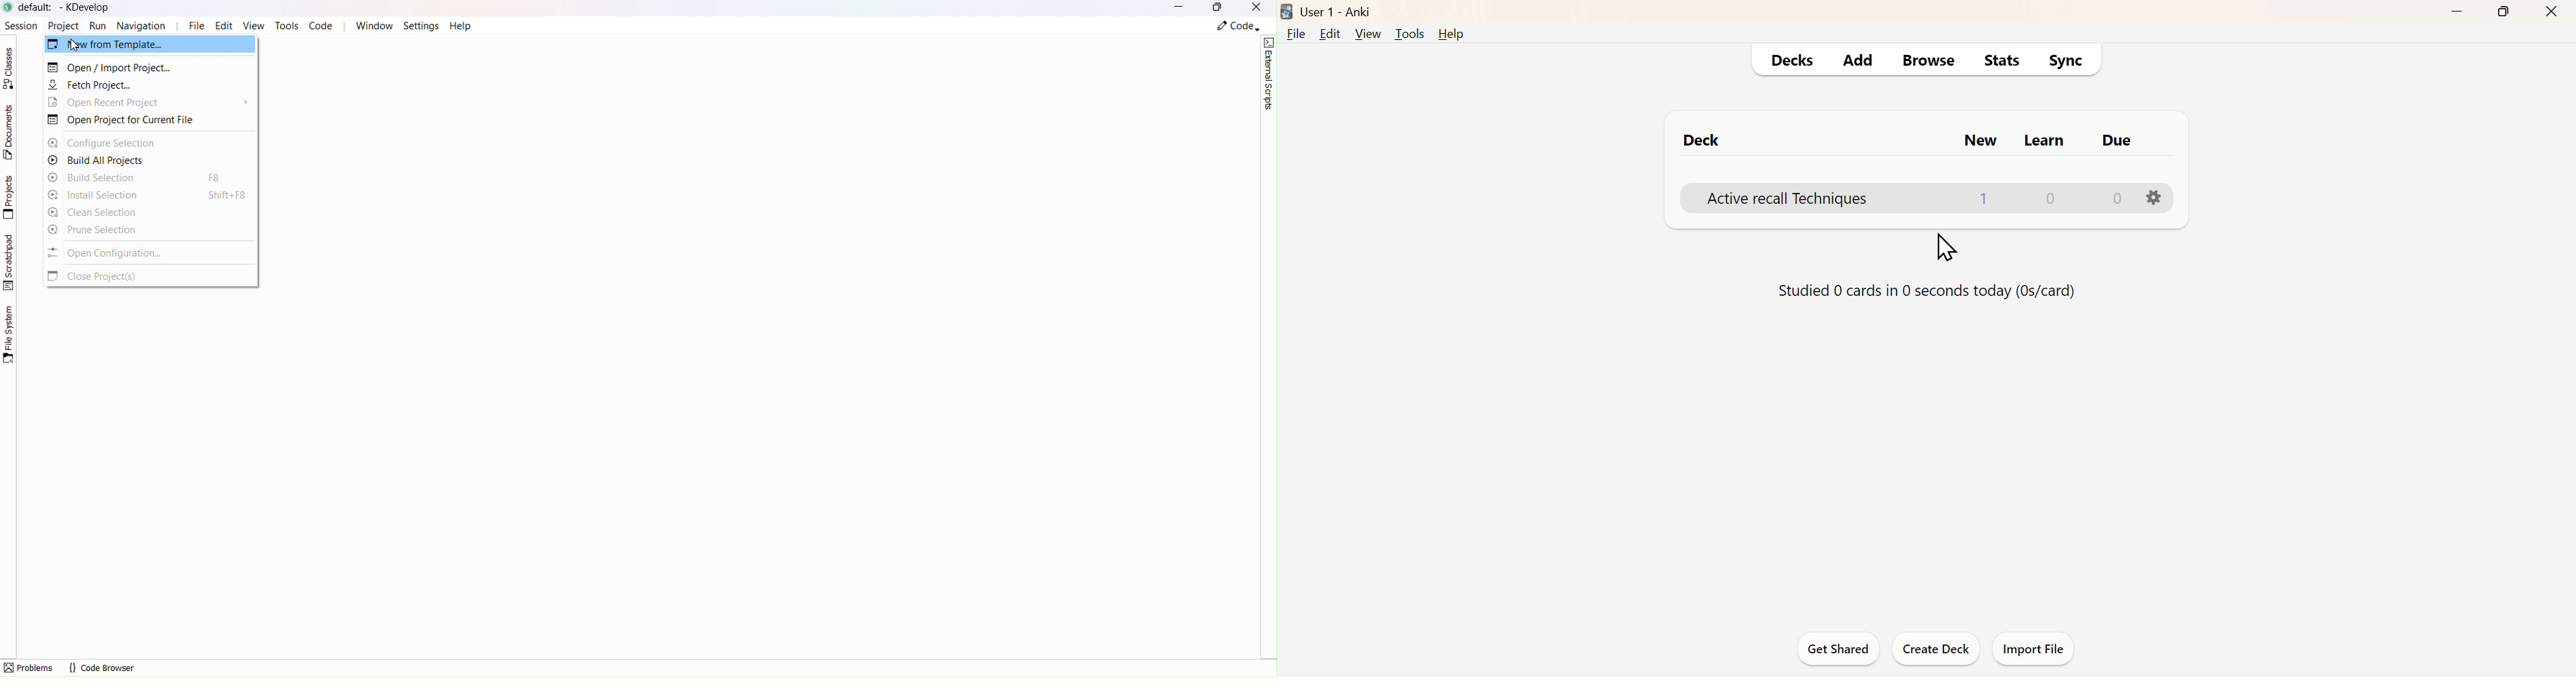  I want to click on Close, so click(2550, 12).